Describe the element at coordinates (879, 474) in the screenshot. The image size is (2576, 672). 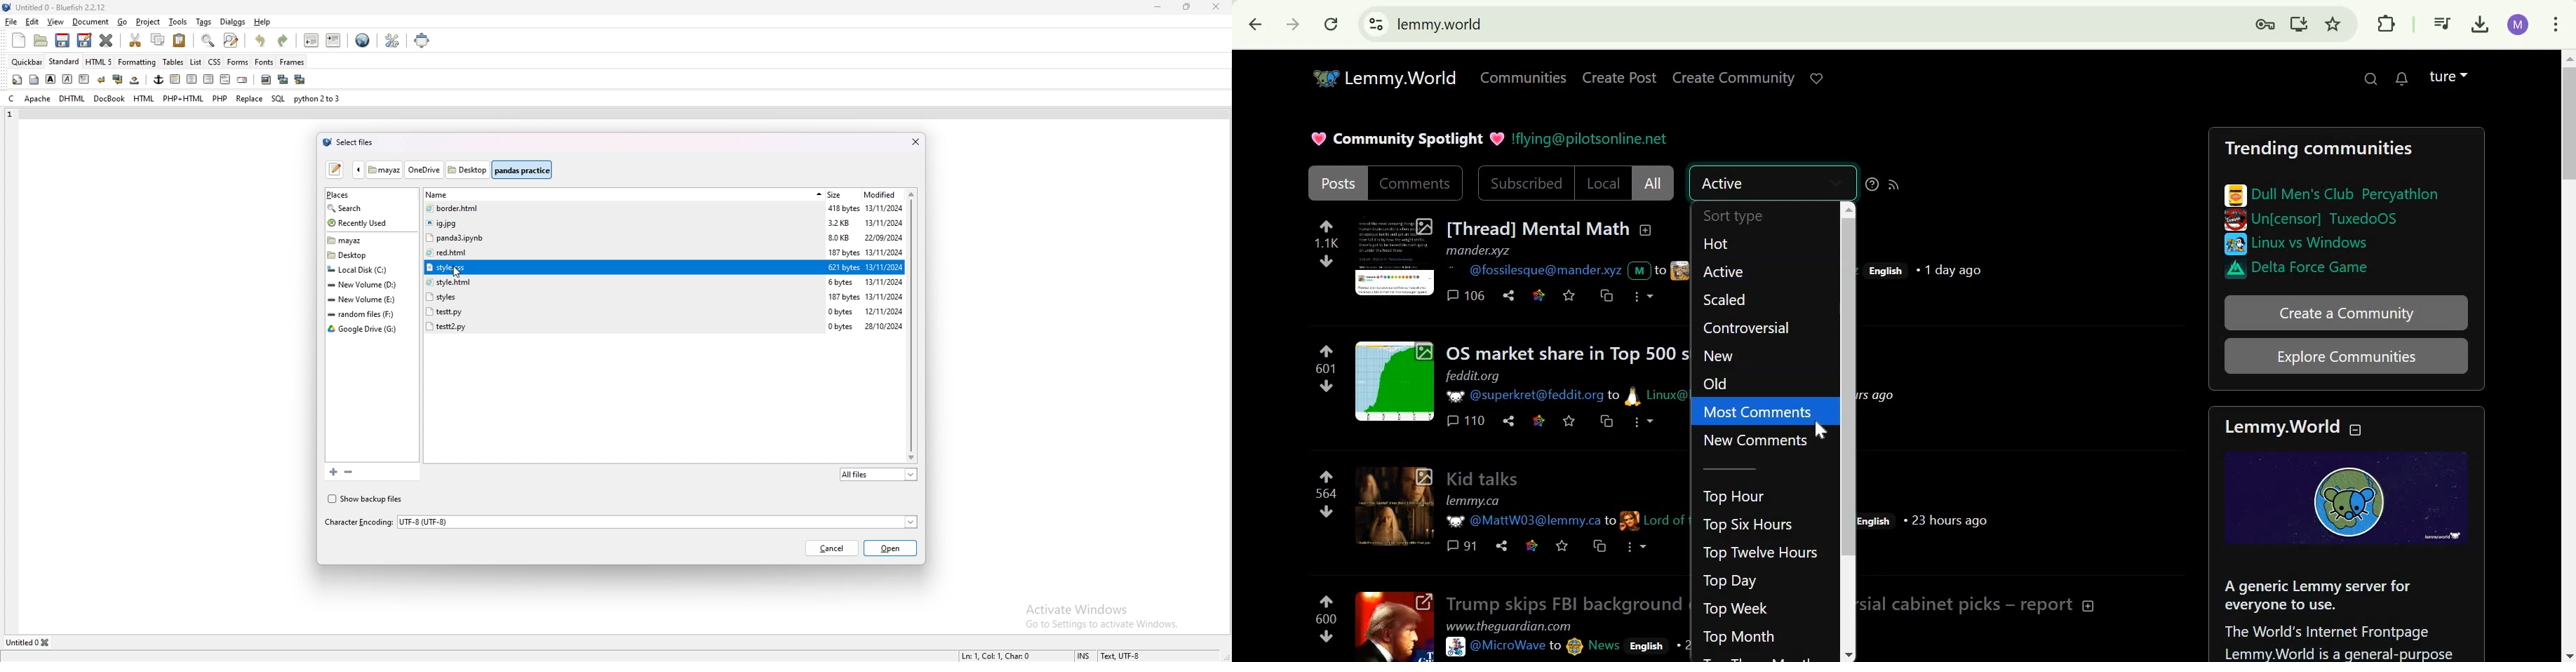
I see `all files` at that location.